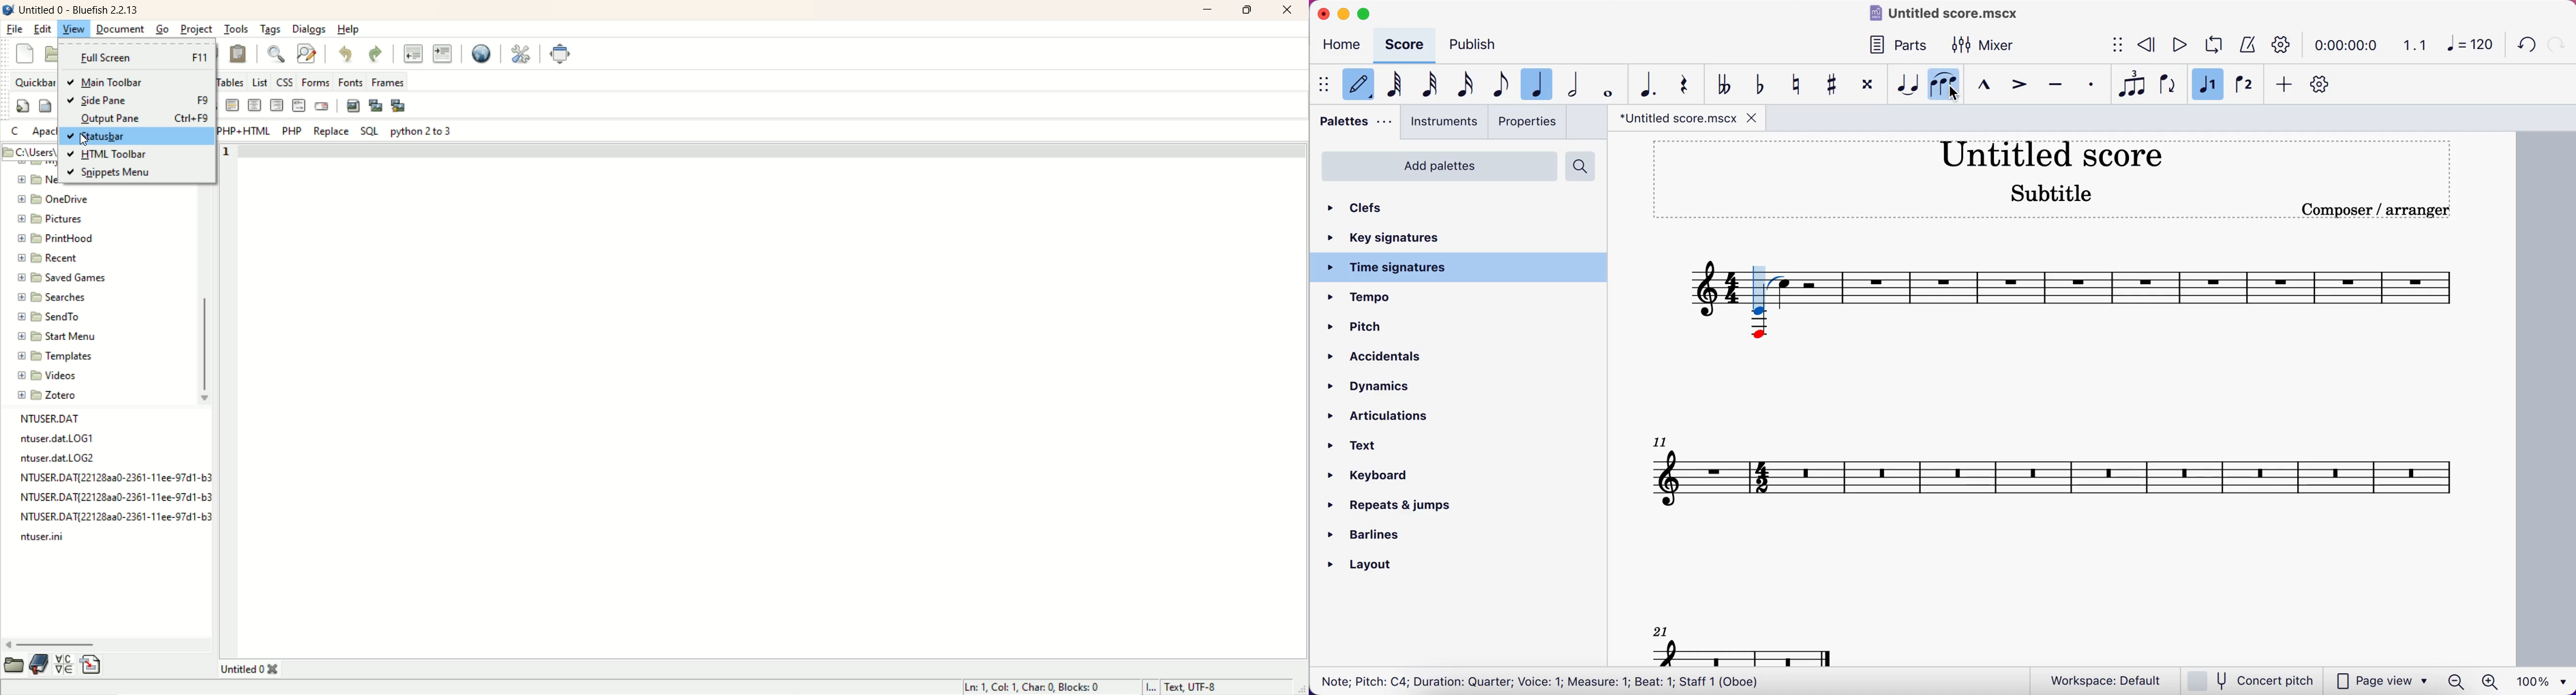 The width and height of the screenshot is (2576, 700). I want to click on 16th note, so click(1471, 85).